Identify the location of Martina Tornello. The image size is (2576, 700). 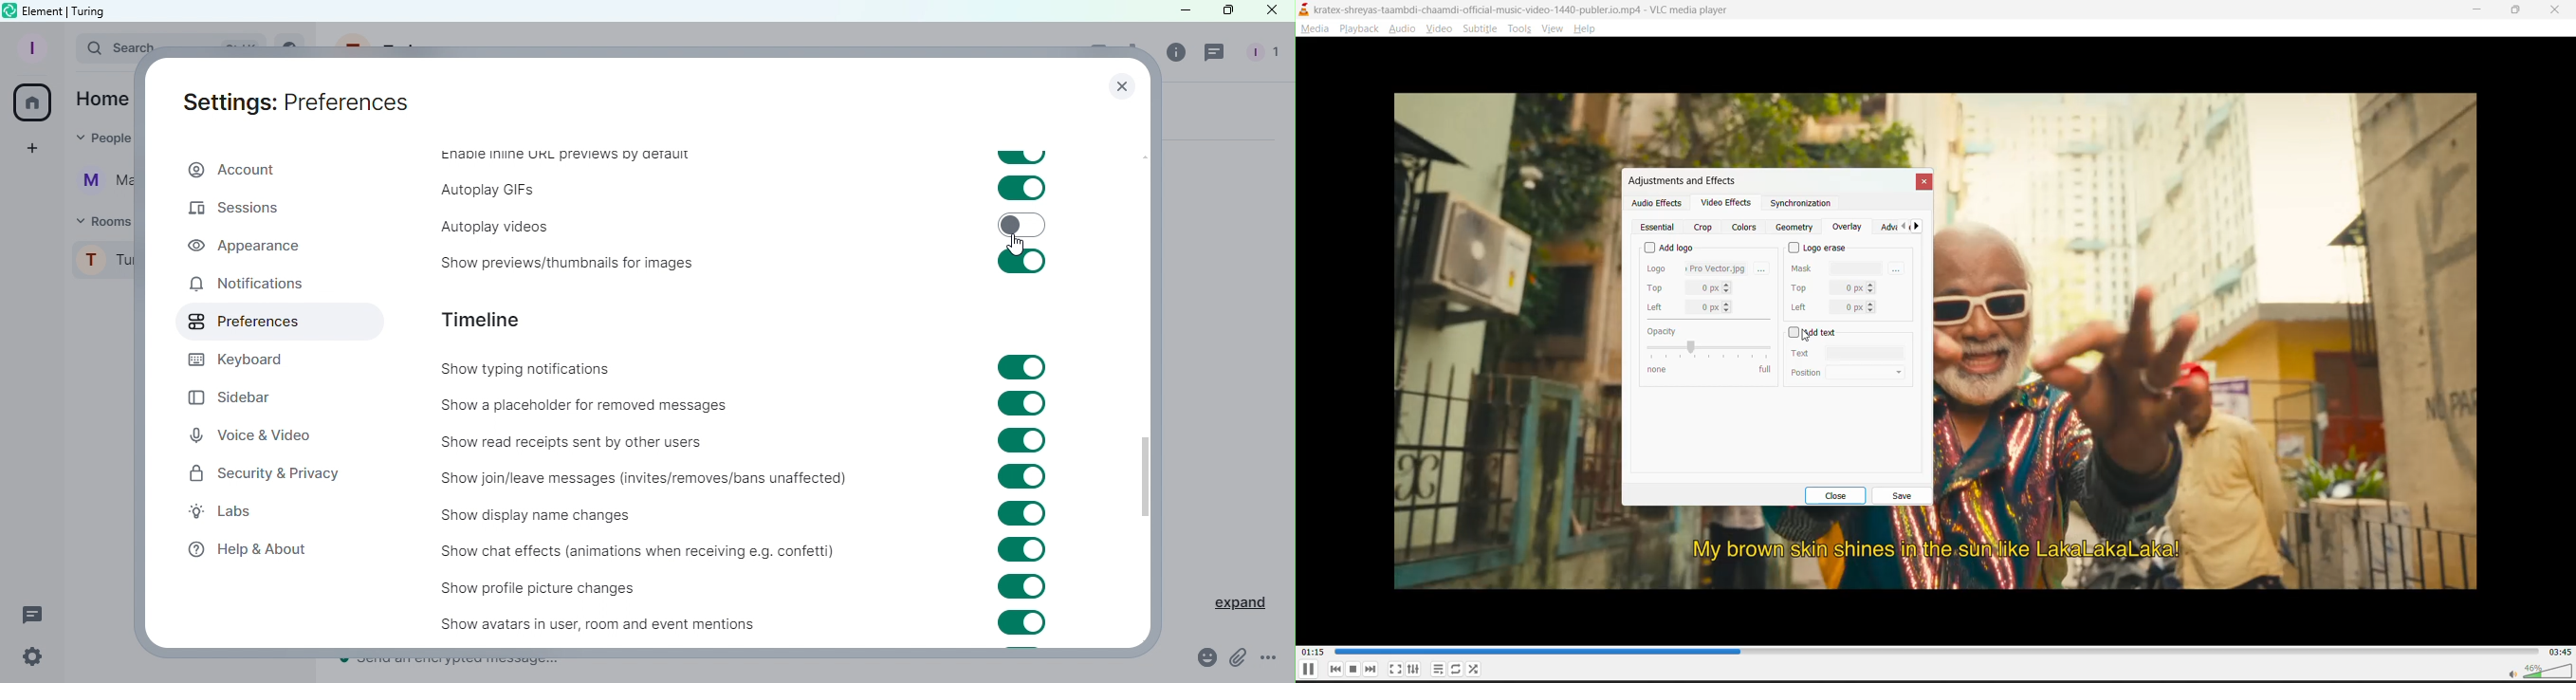
(101, 185).